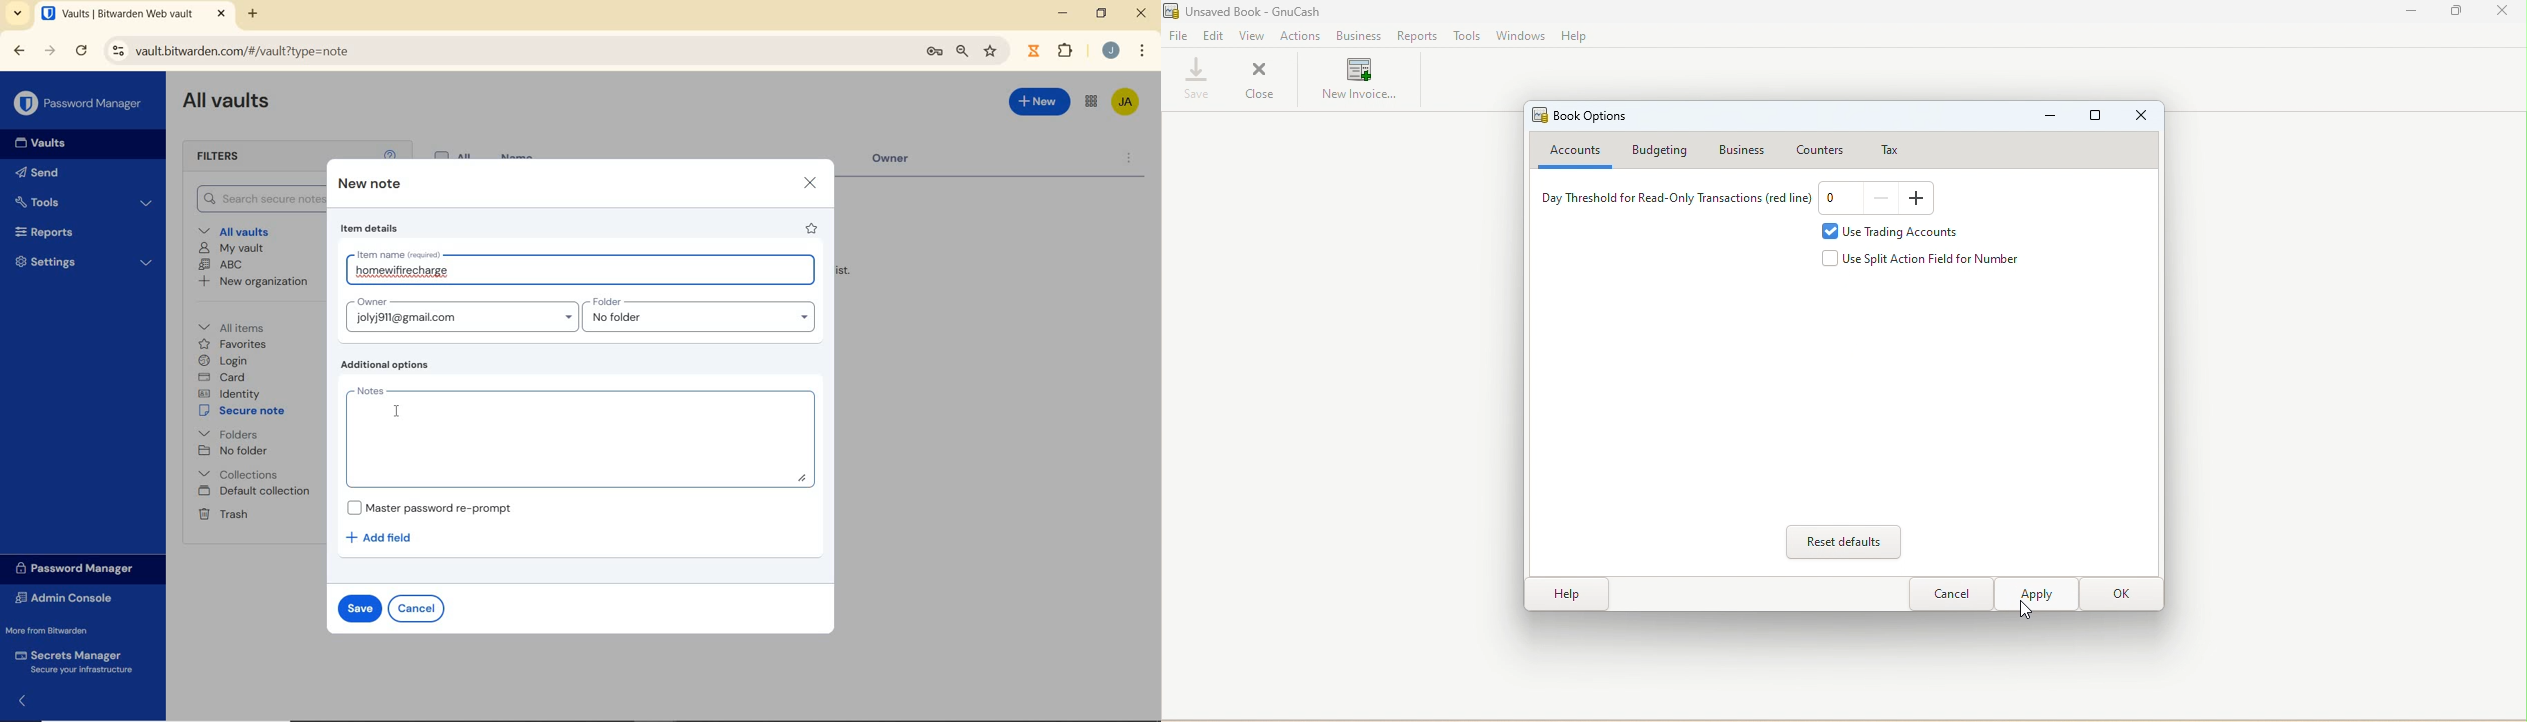 This screenshot has width=2548, height=728. I want to click on cursor, so click(396, 413).